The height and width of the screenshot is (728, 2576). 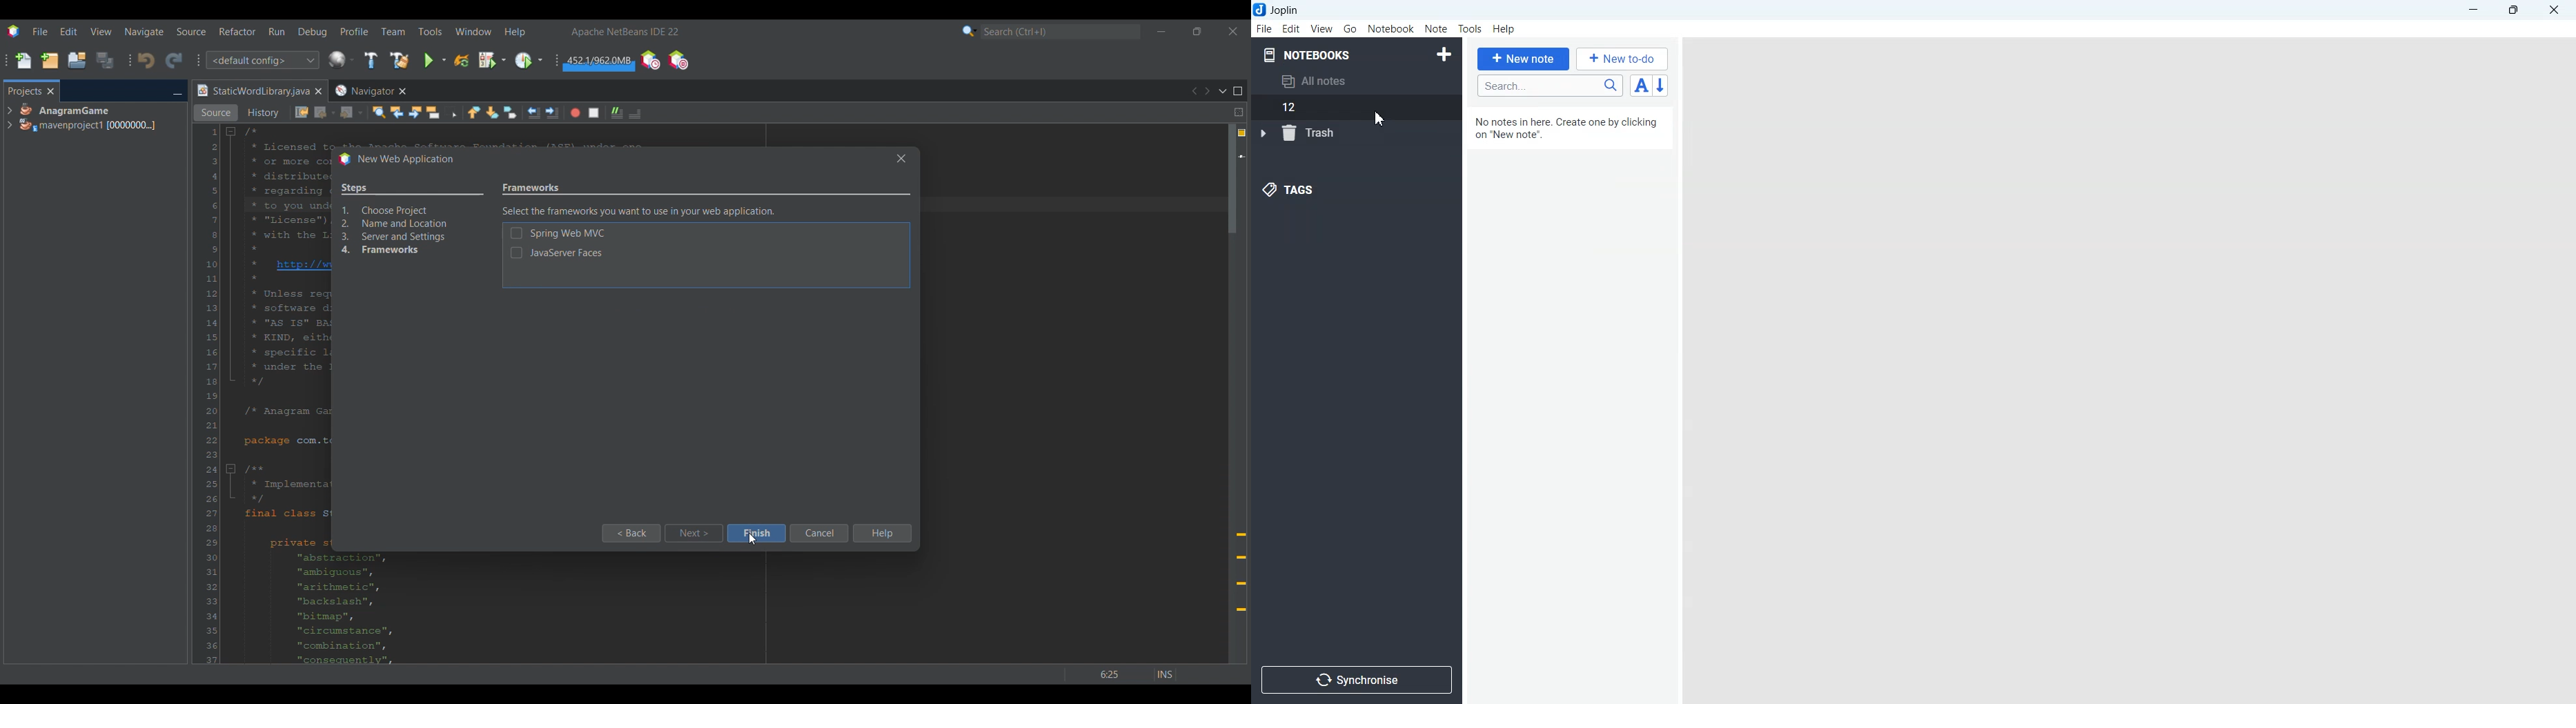 What do you see at coordinates (1524, 59) in the screenshot?
I see `+ New note` at bounding box center [1524, 59].